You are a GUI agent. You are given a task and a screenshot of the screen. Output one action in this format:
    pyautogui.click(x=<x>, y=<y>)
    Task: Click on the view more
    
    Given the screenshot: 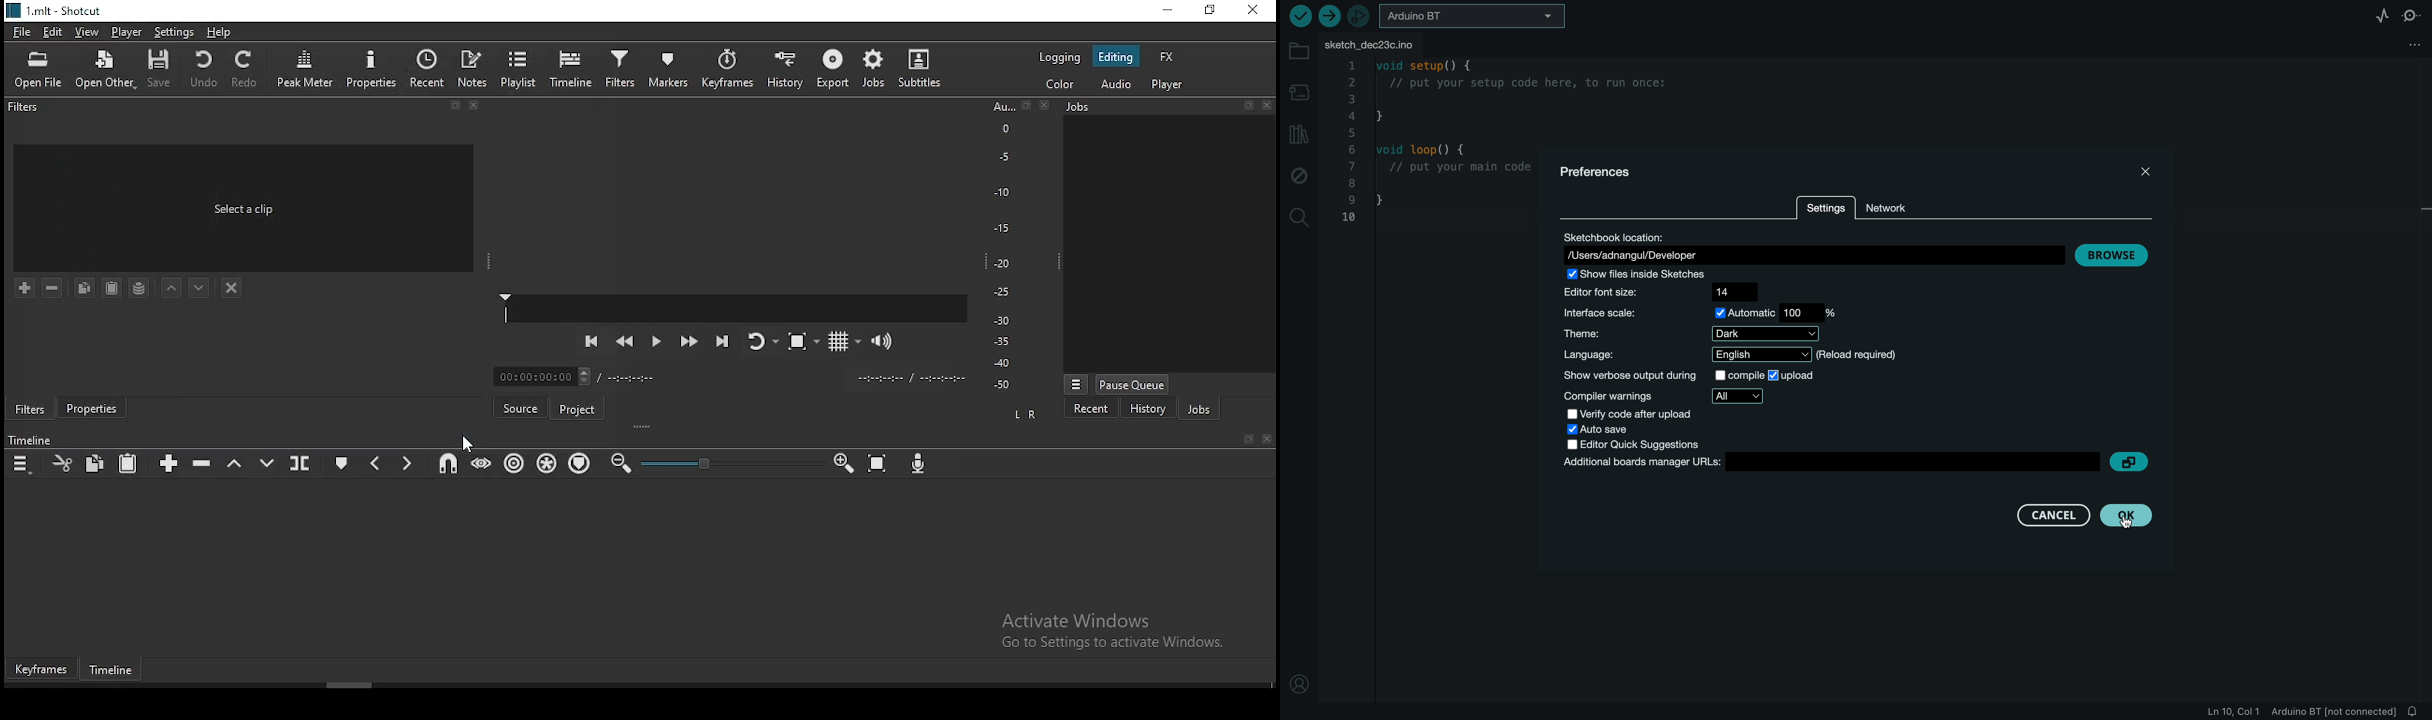 What is the action you would take?
    pyautogui.click(x=1075, y=383)
    